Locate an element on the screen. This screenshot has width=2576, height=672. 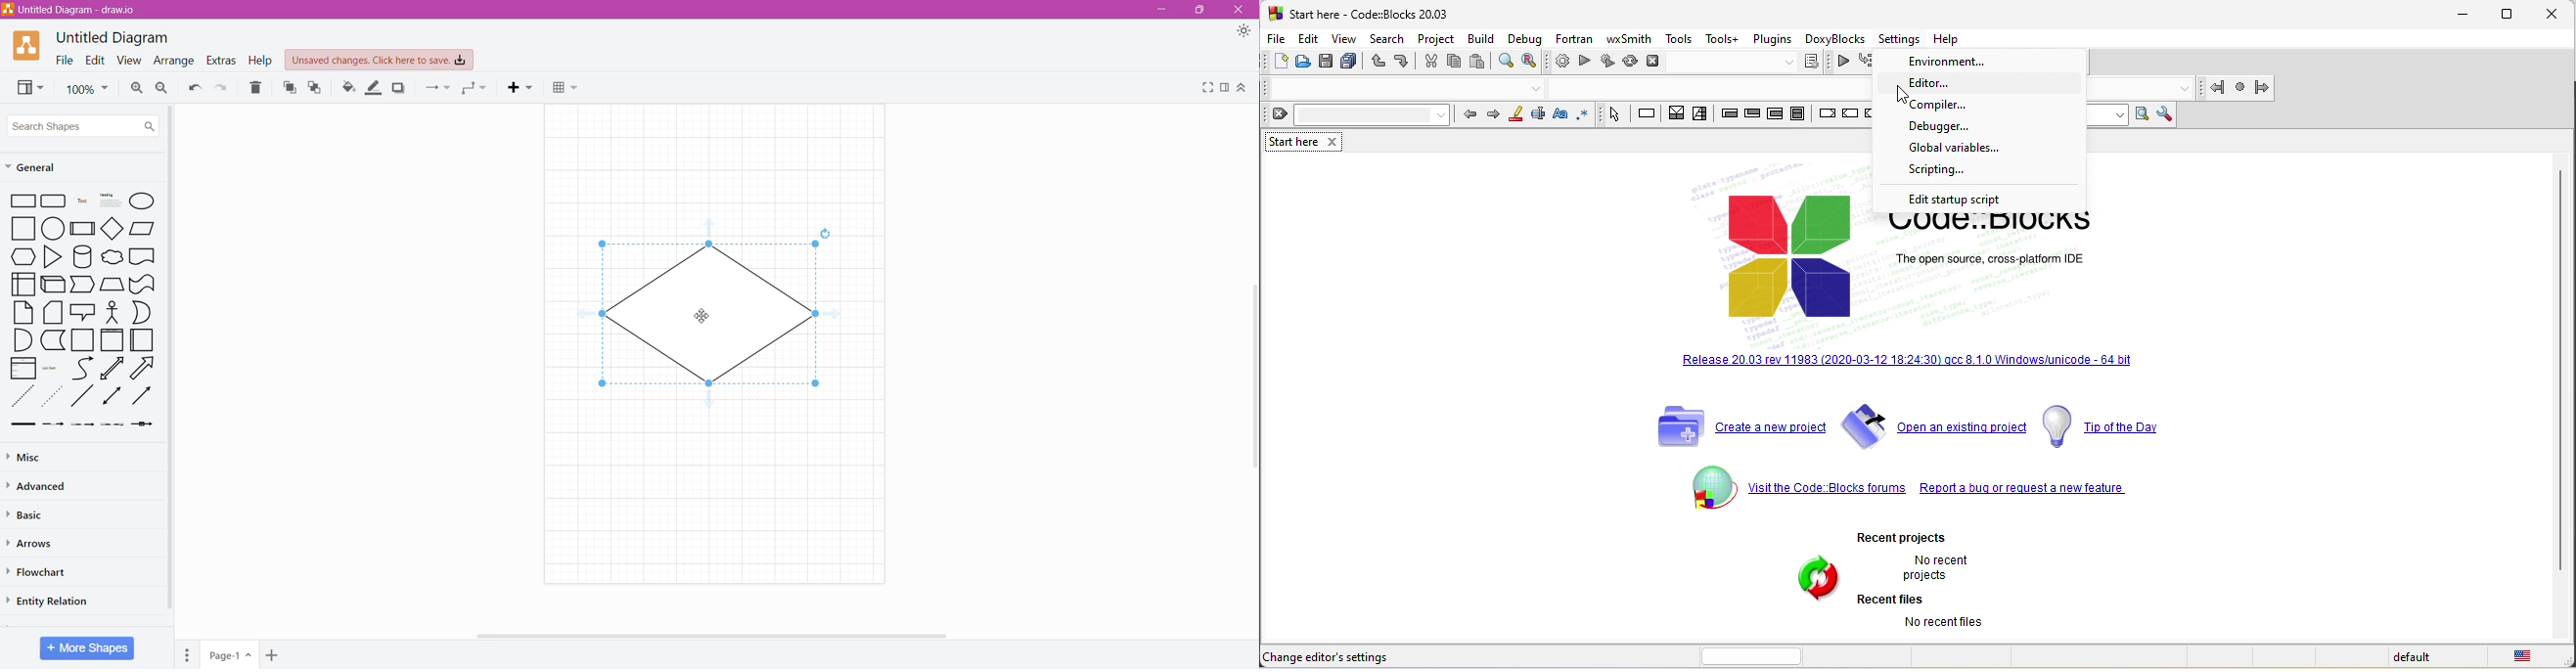
Table is located at coordinates (567, 88).